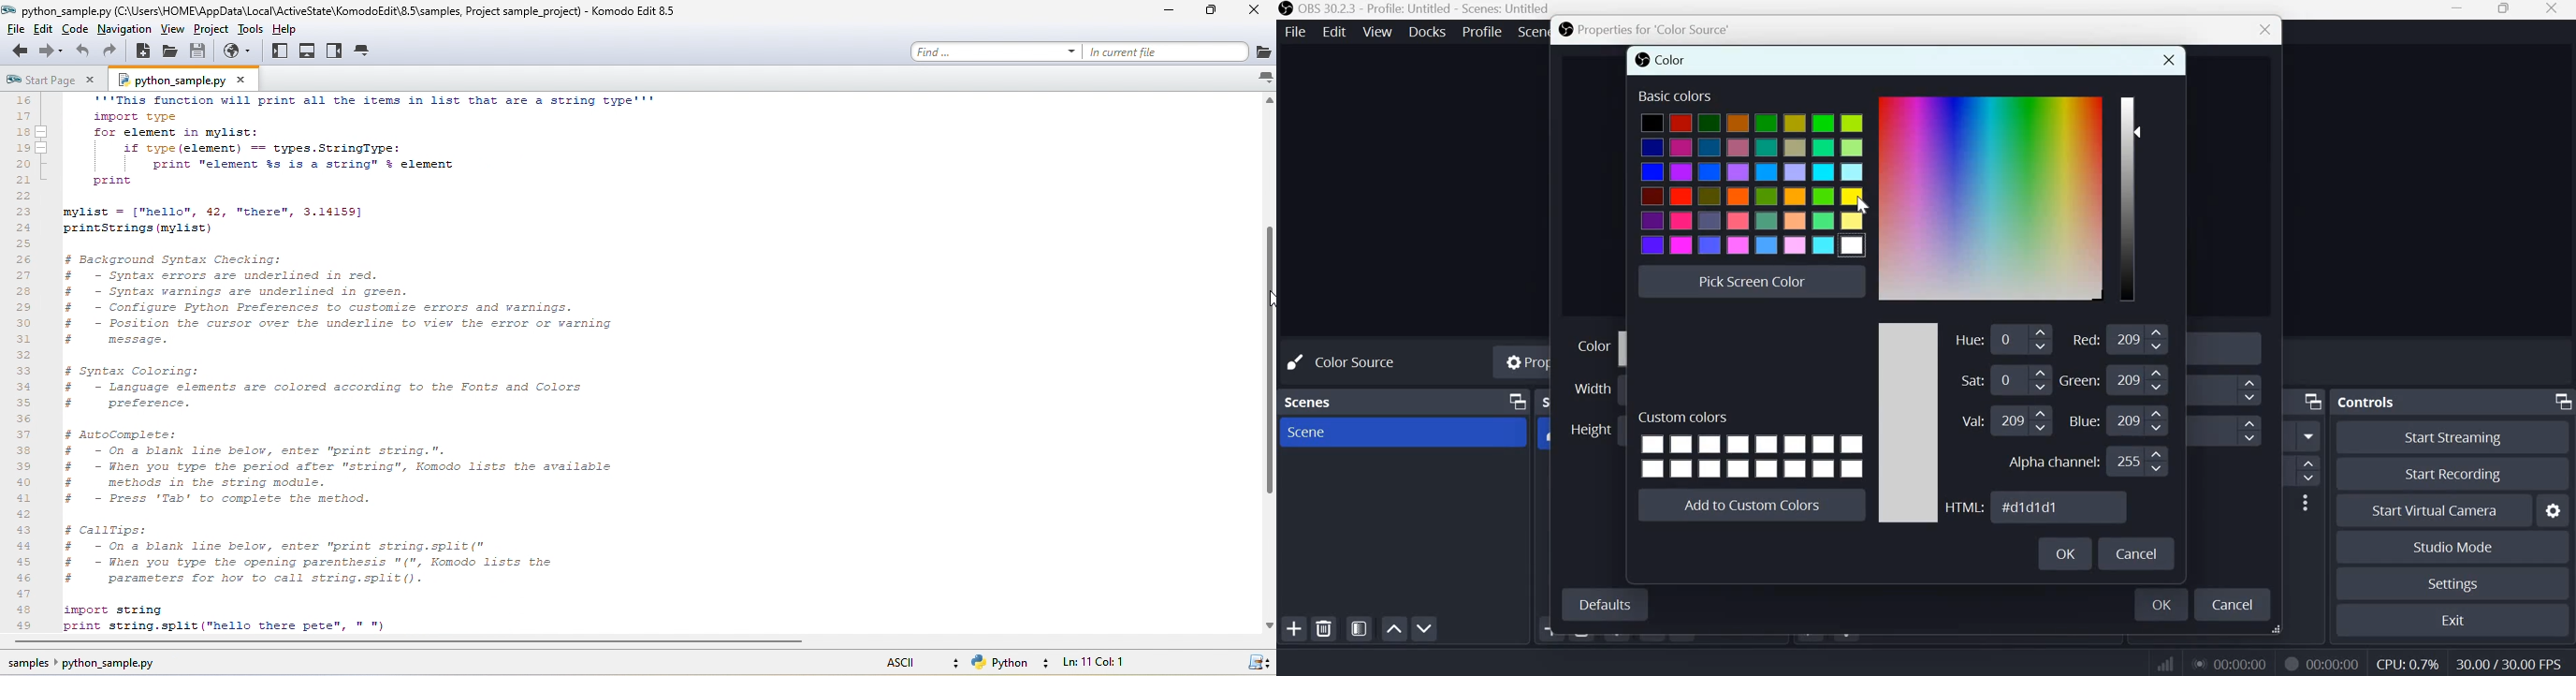 The image size is (2576, 700). I want to click on tools, so click(251, 29).